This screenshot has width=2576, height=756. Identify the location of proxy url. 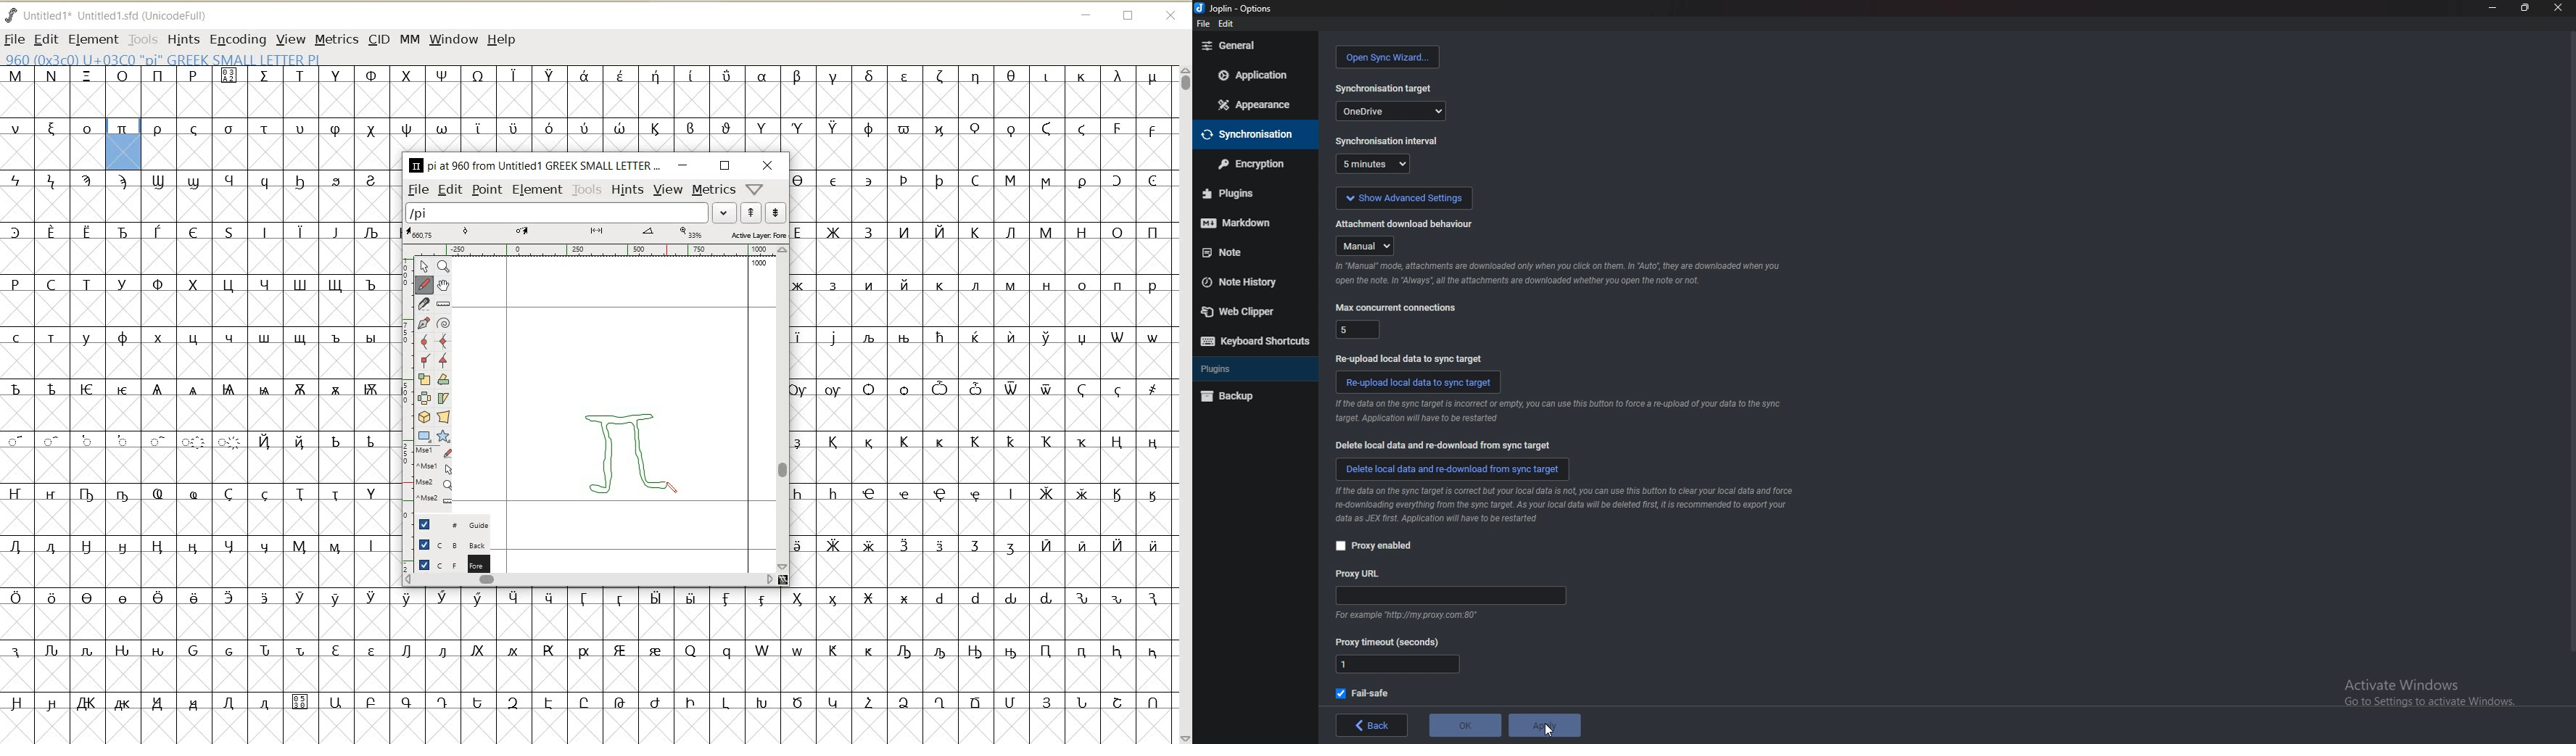
(1359, 575).